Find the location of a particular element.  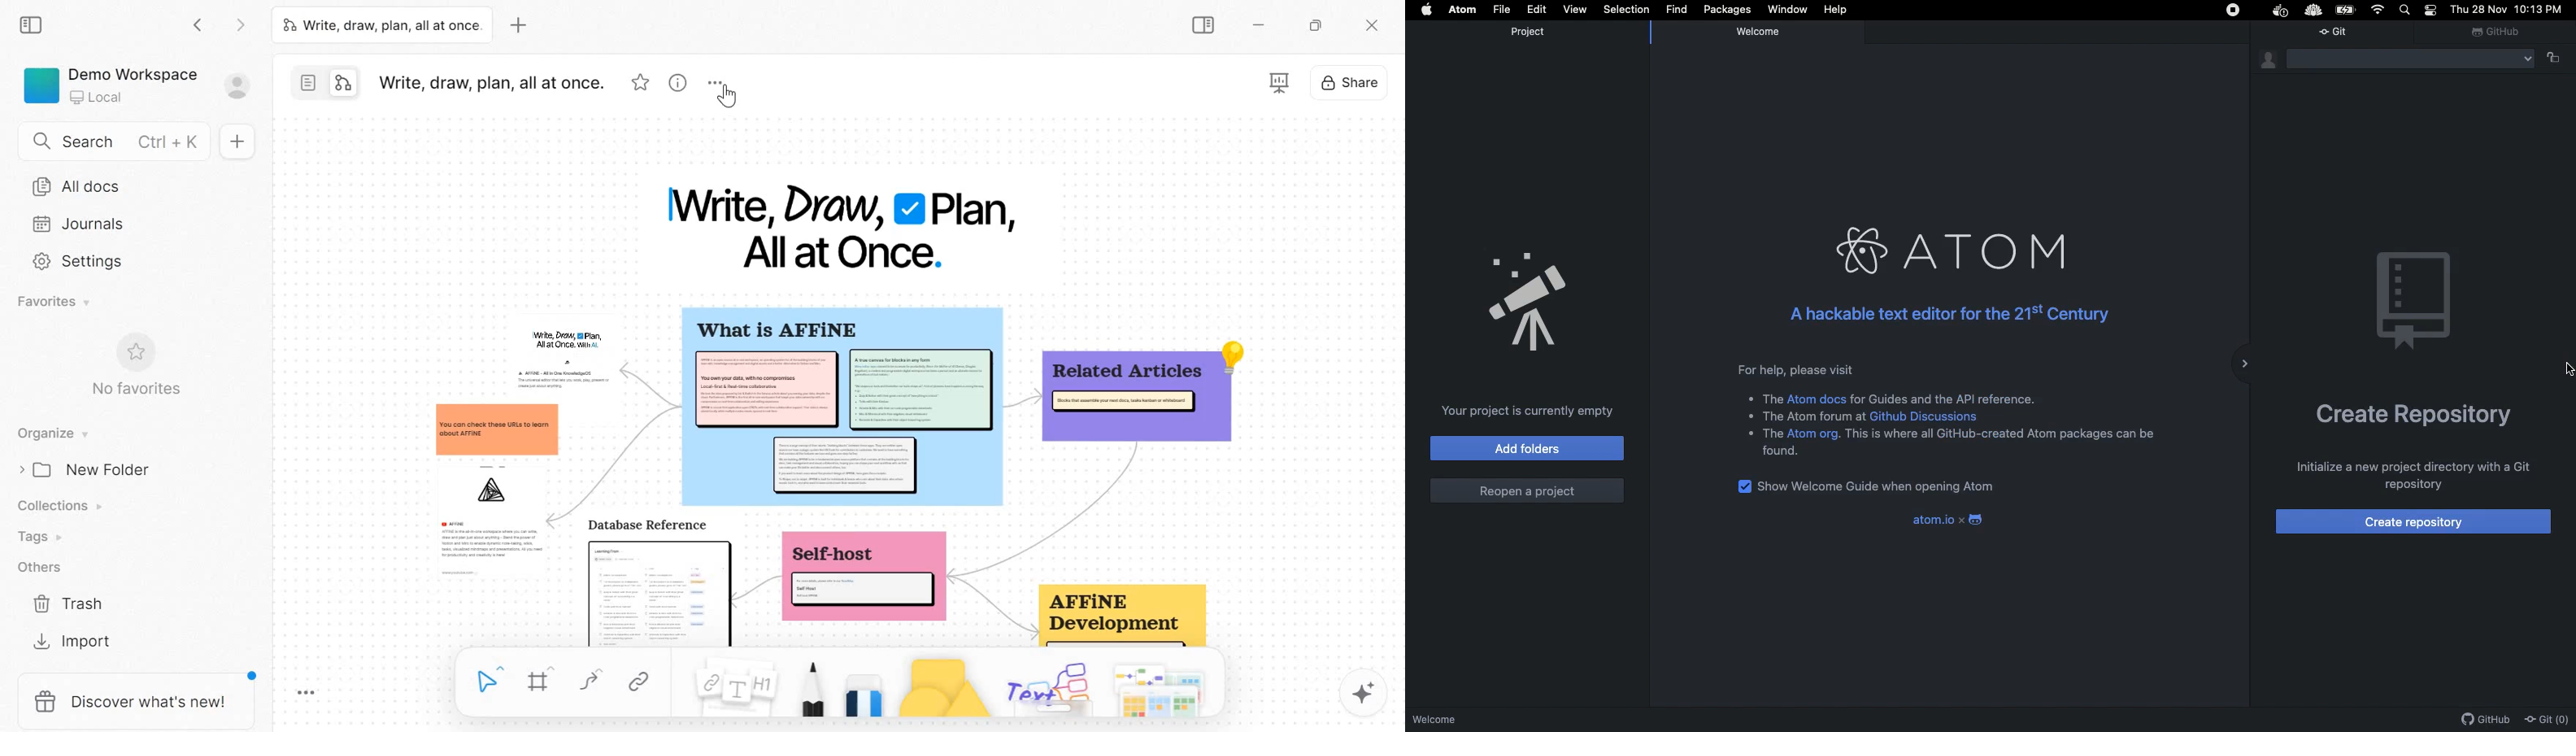

Atom is located at coordinates (1463, 10).